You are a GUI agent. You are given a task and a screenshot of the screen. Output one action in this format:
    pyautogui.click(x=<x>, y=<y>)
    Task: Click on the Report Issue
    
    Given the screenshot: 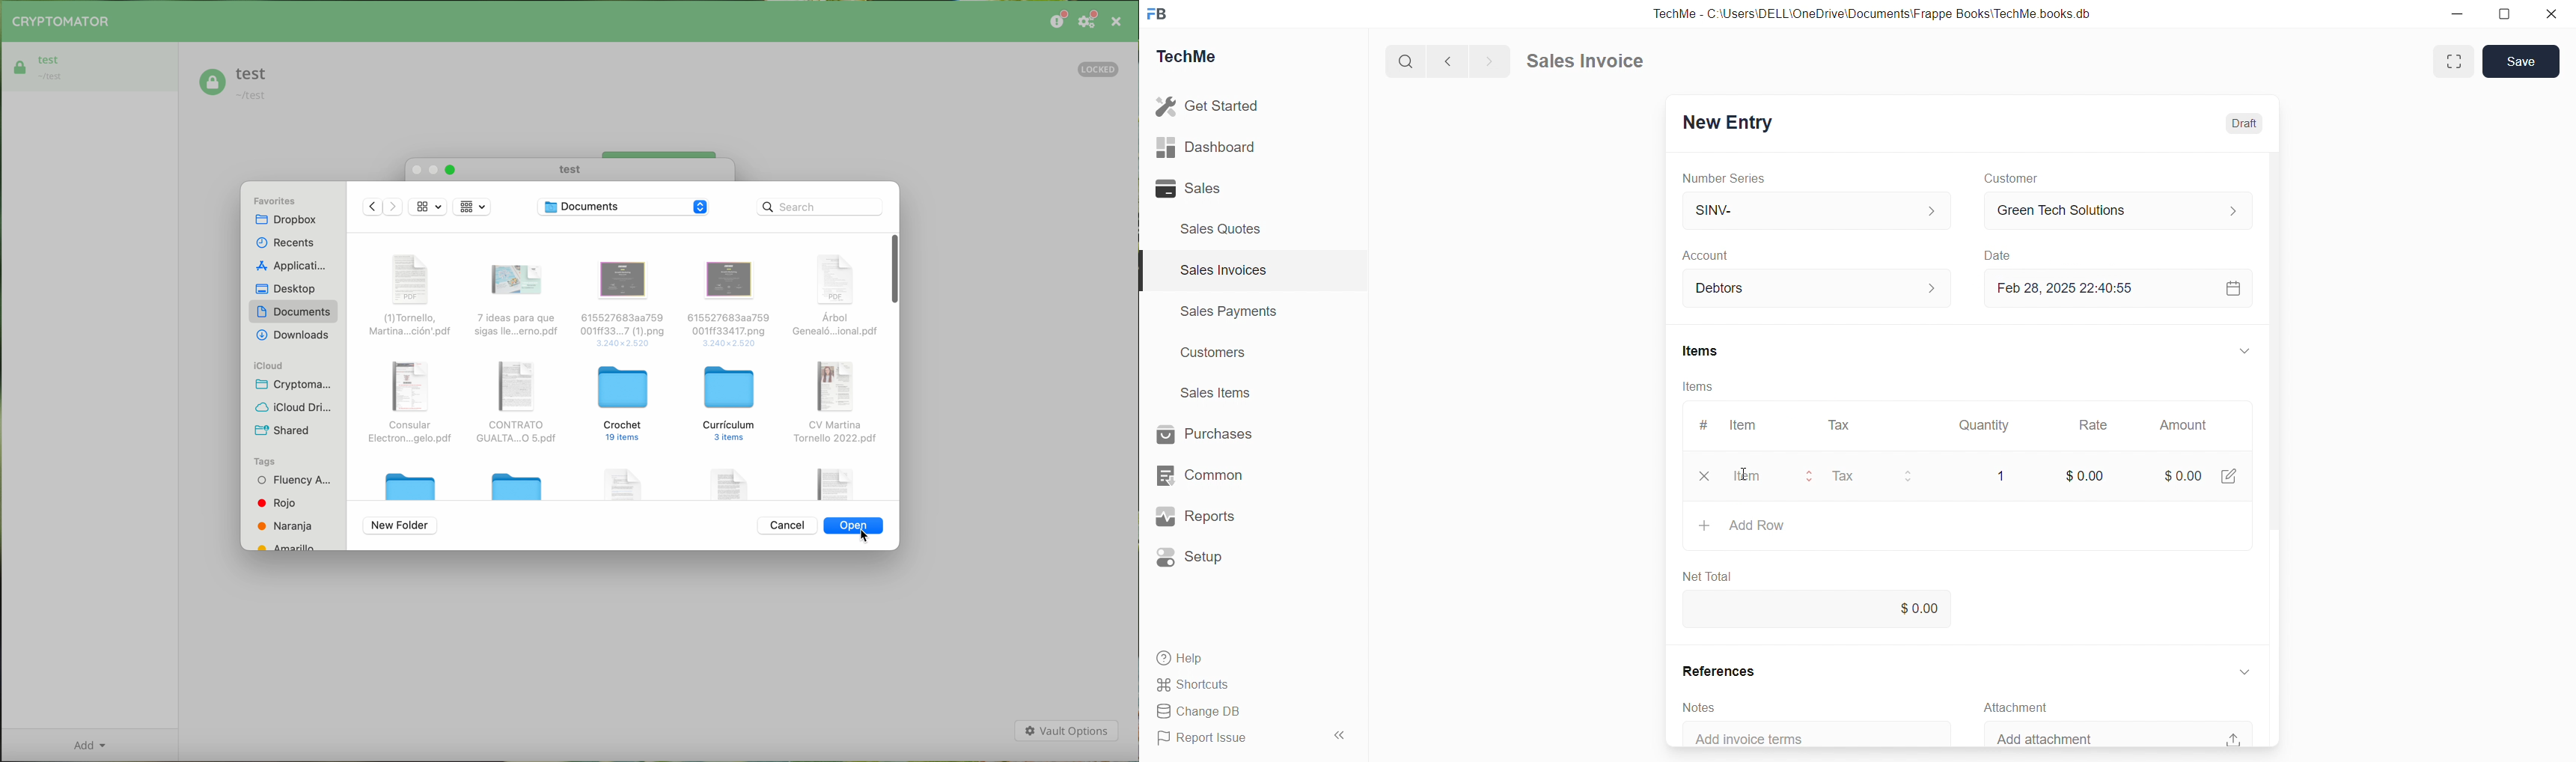 What is the action you would take?
    pyautogui.click(x=1206, y=736)
    